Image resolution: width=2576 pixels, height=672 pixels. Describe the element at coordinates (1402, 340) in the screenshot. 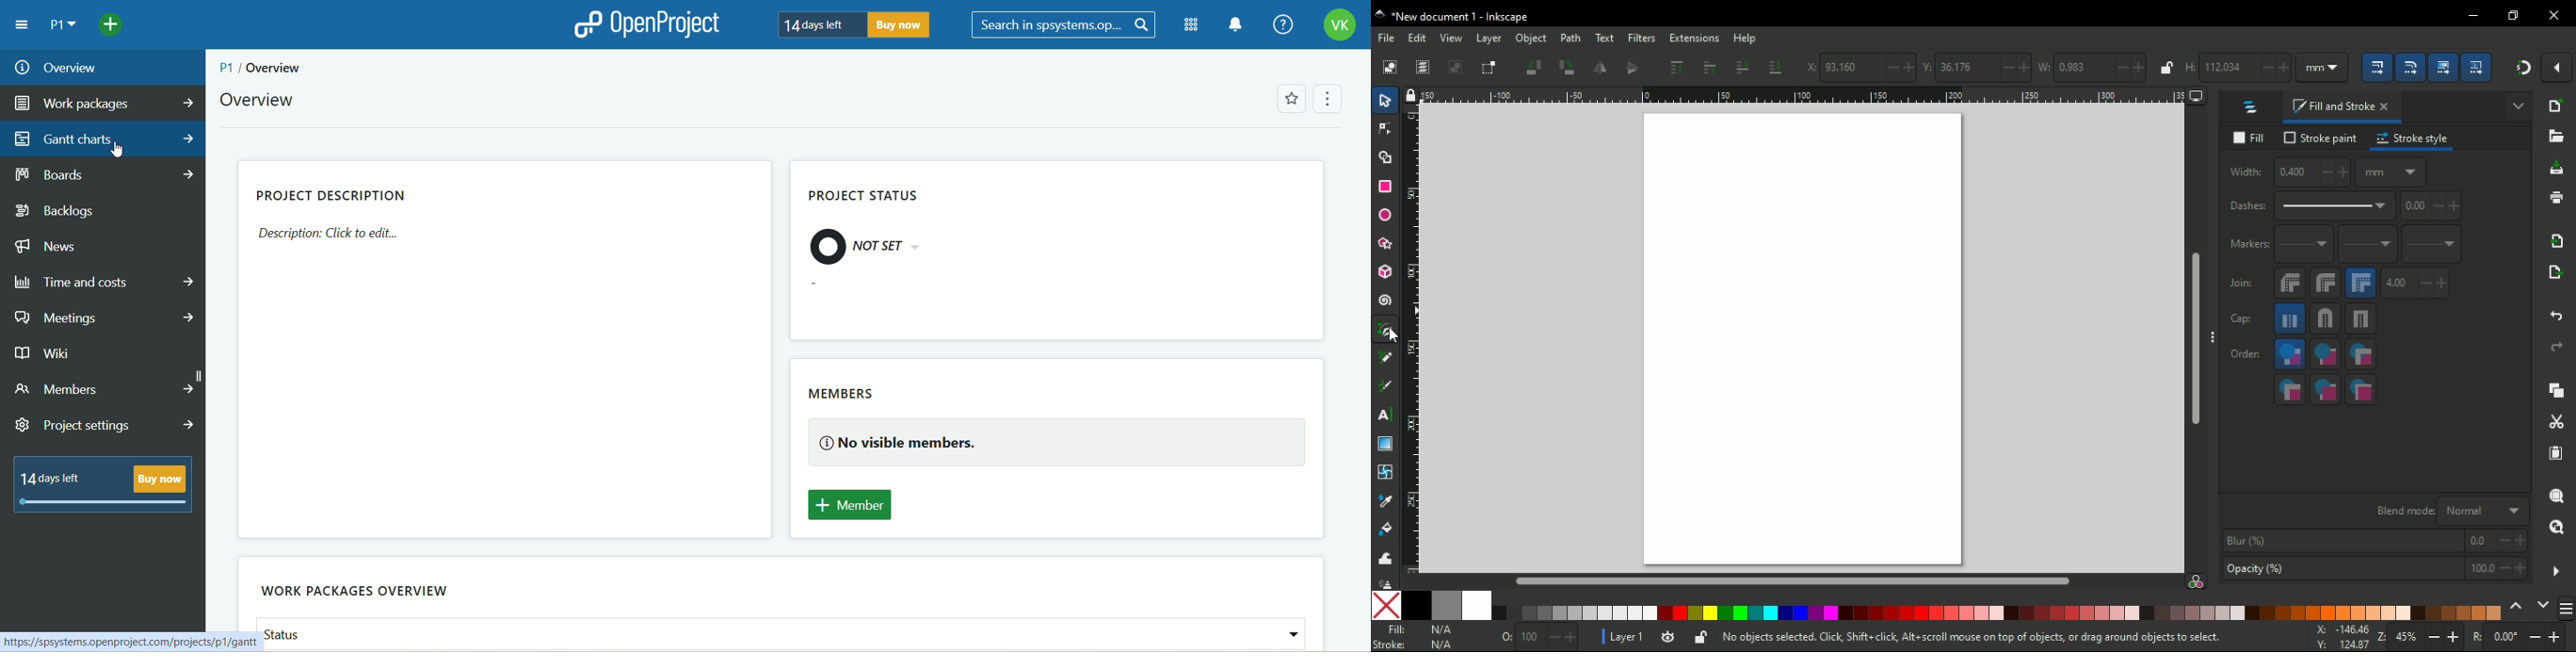

I see `cursor` at that location.